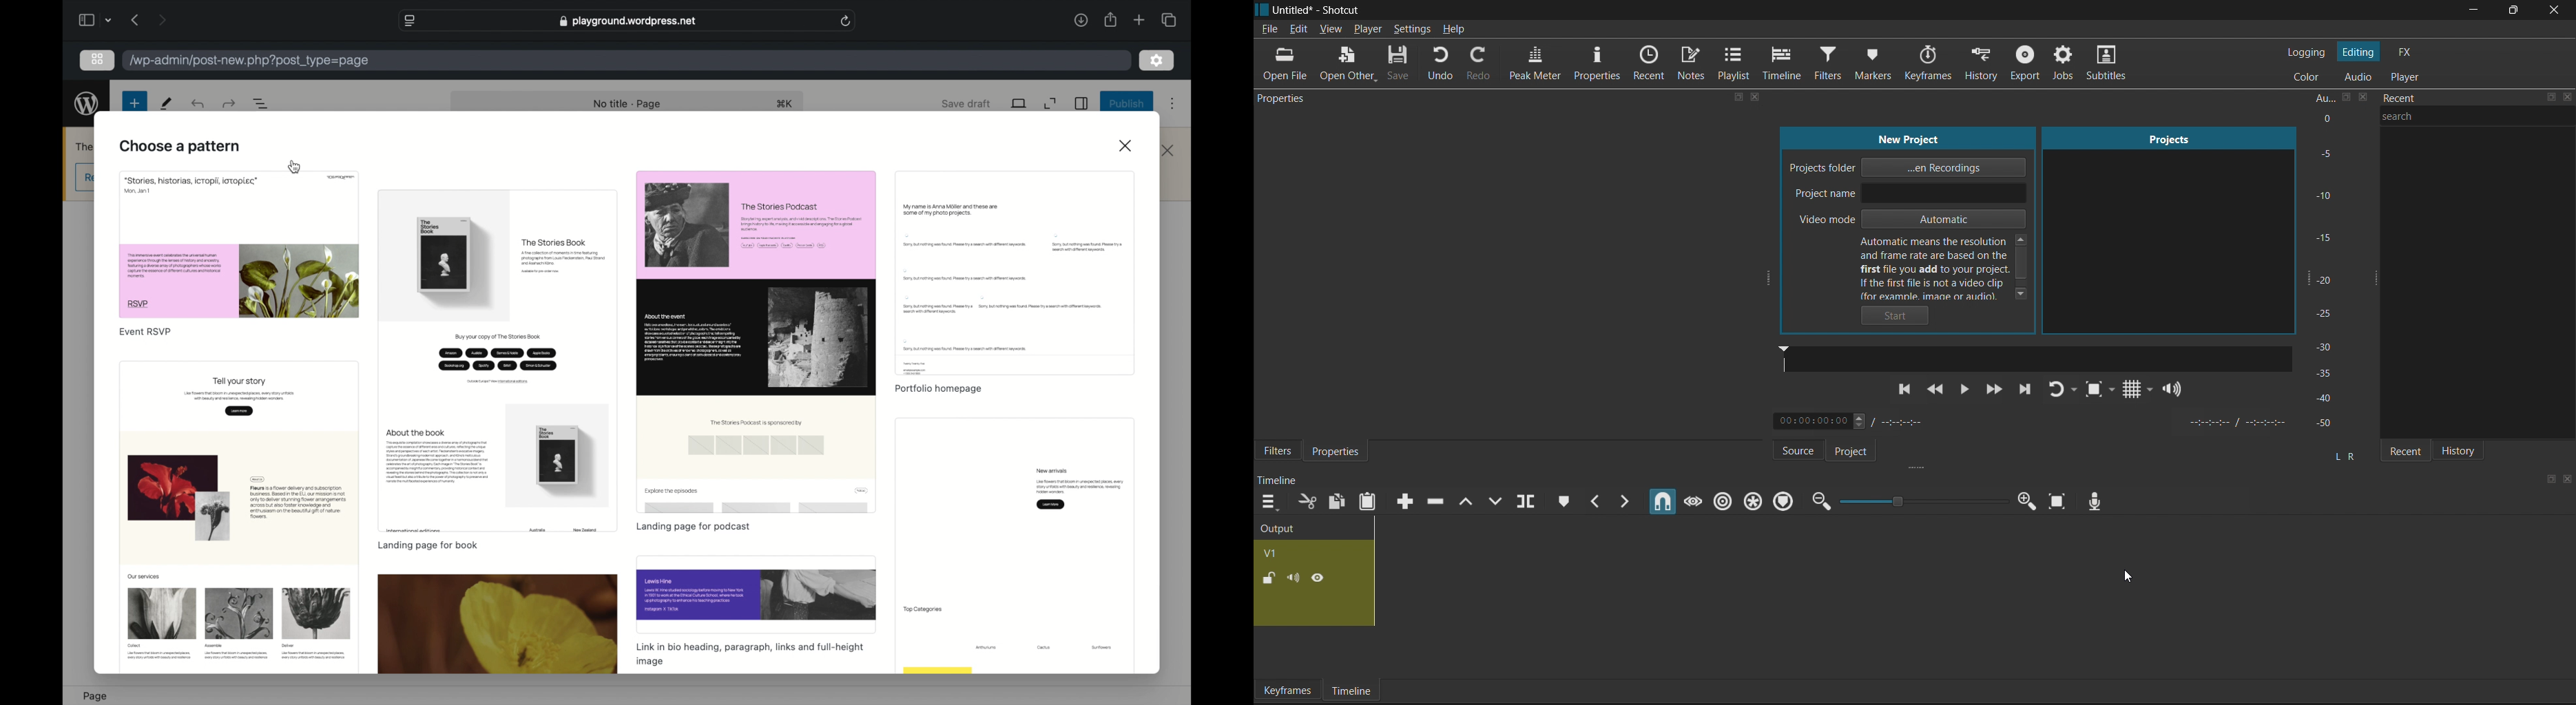 This screenshot has height=728, width=2576. Describe the element at coordinates (1819, 503) in the screenshot. I see `Zoom Out` at that location.